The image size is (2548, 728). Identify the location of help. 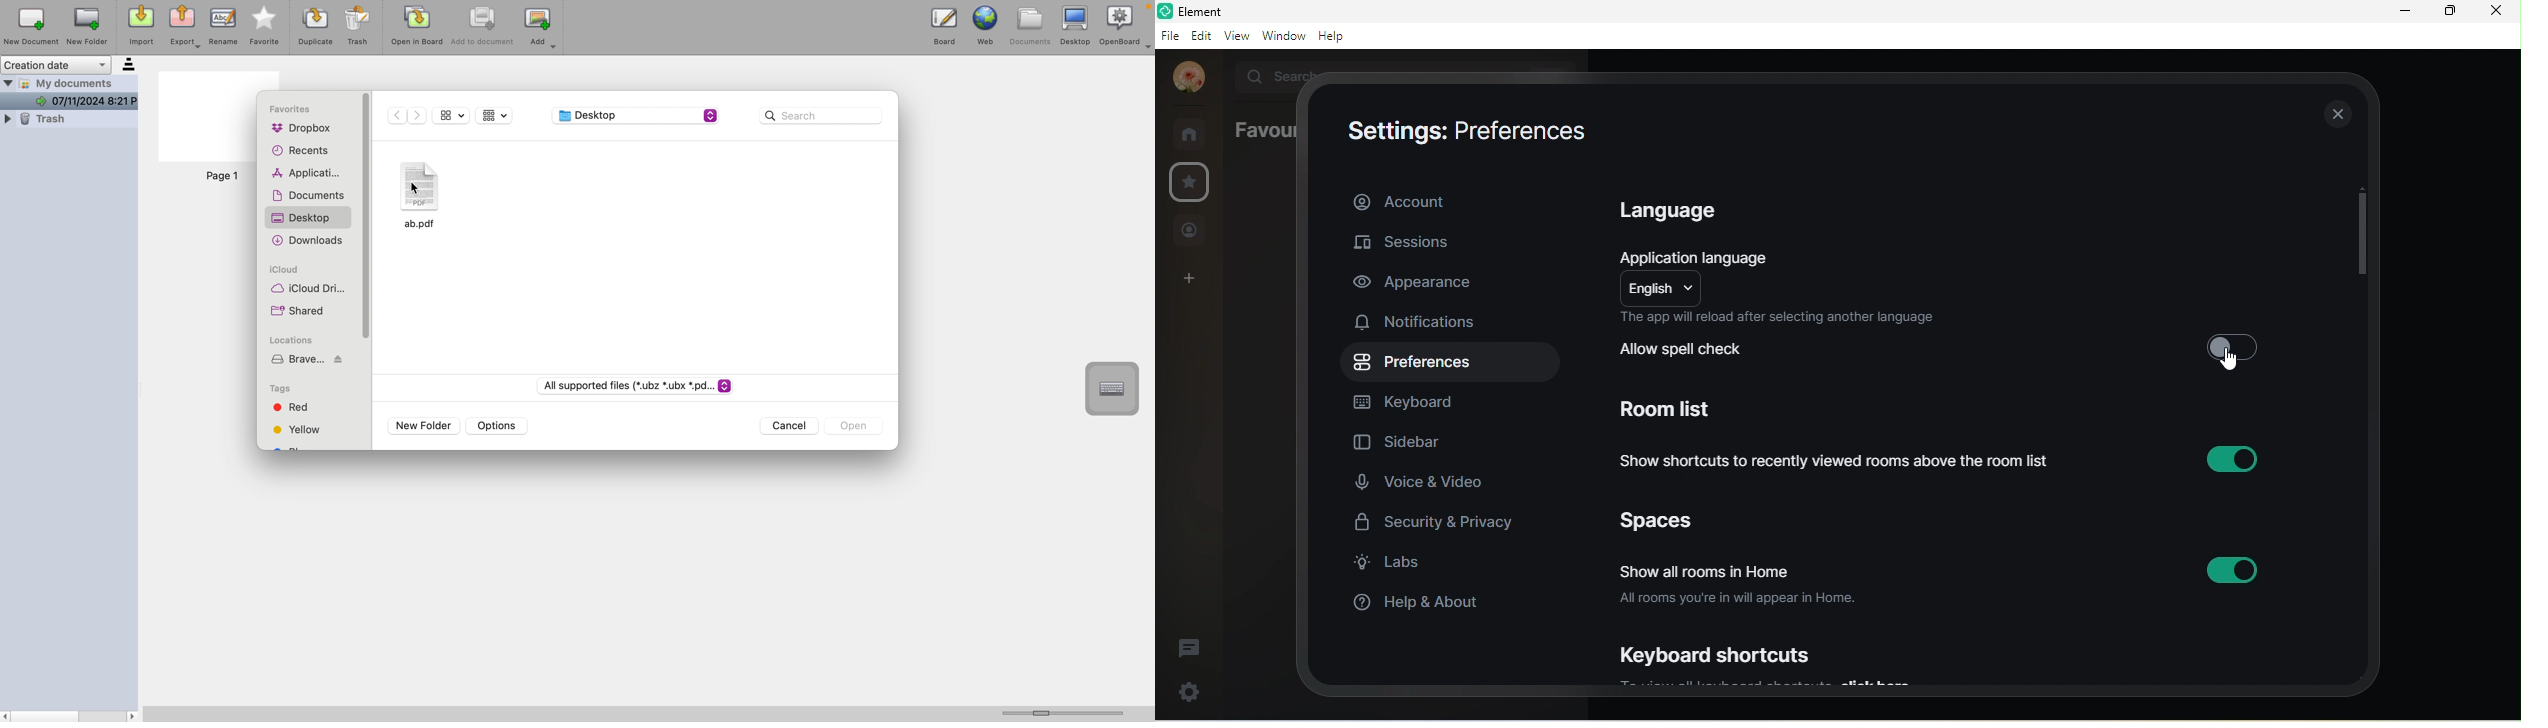
(1334, 37).